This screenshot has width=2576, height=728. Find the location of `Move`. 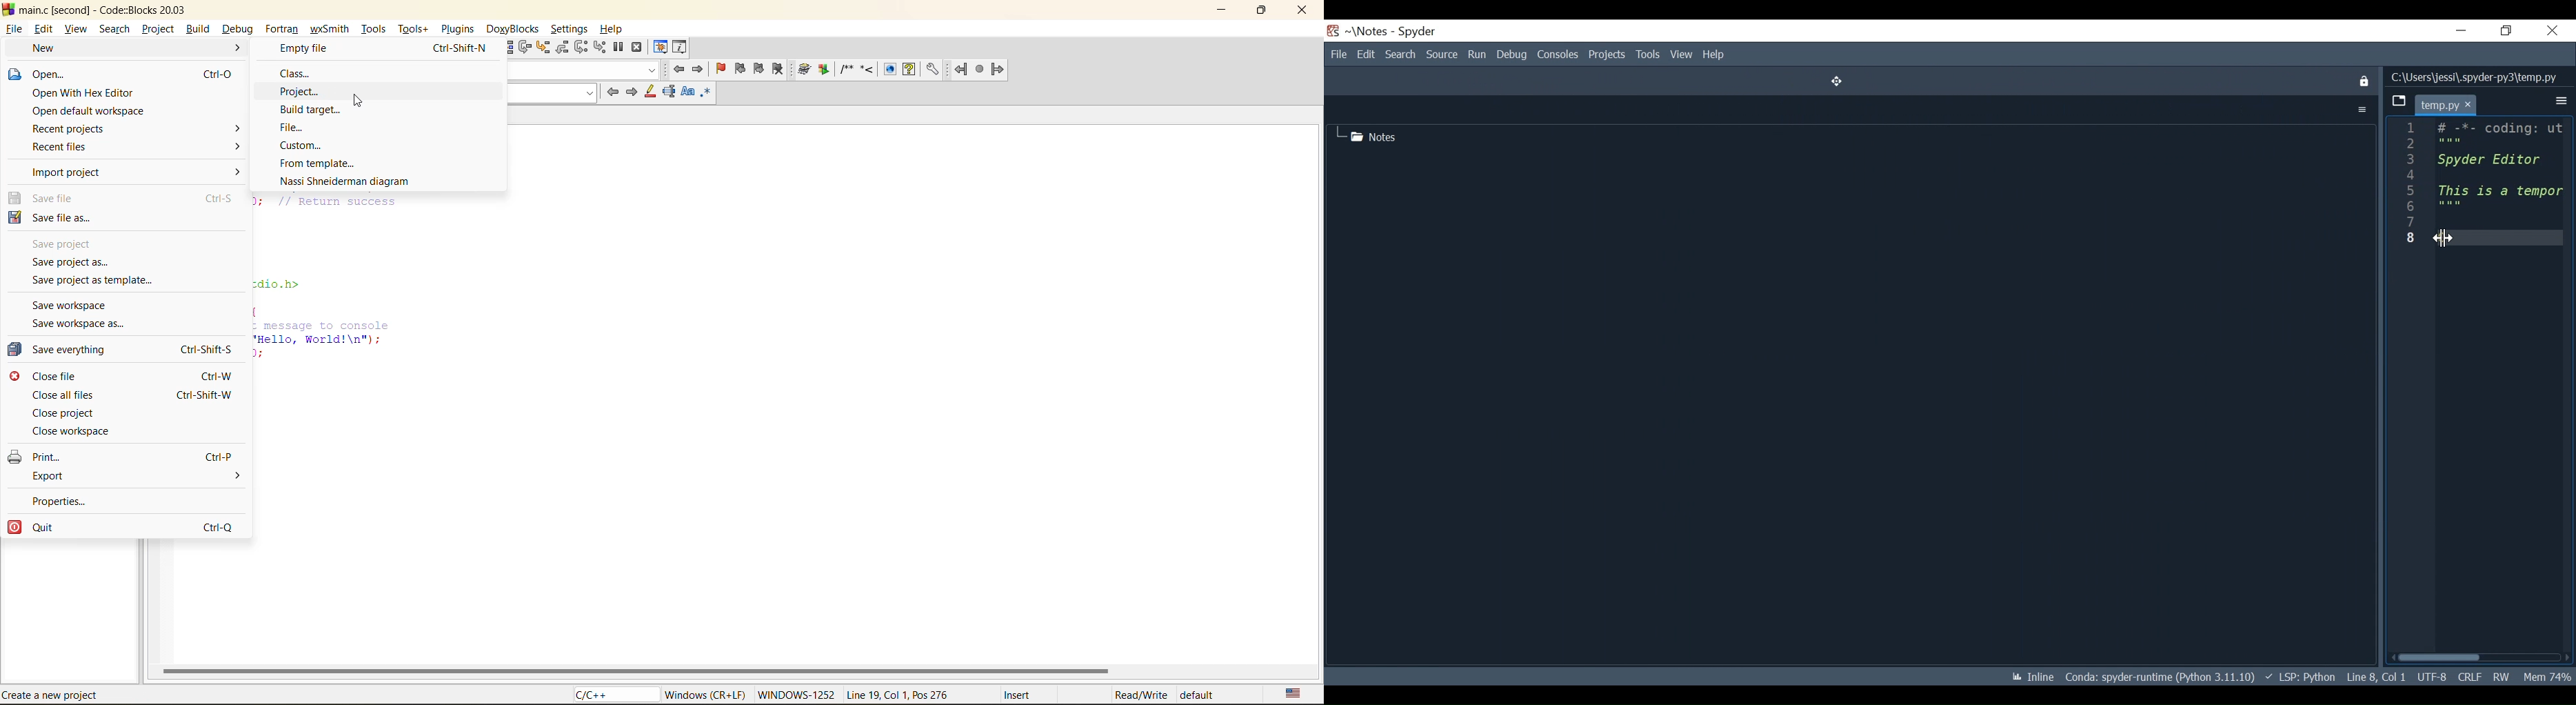

Move is located at coordinates (1833, 81).